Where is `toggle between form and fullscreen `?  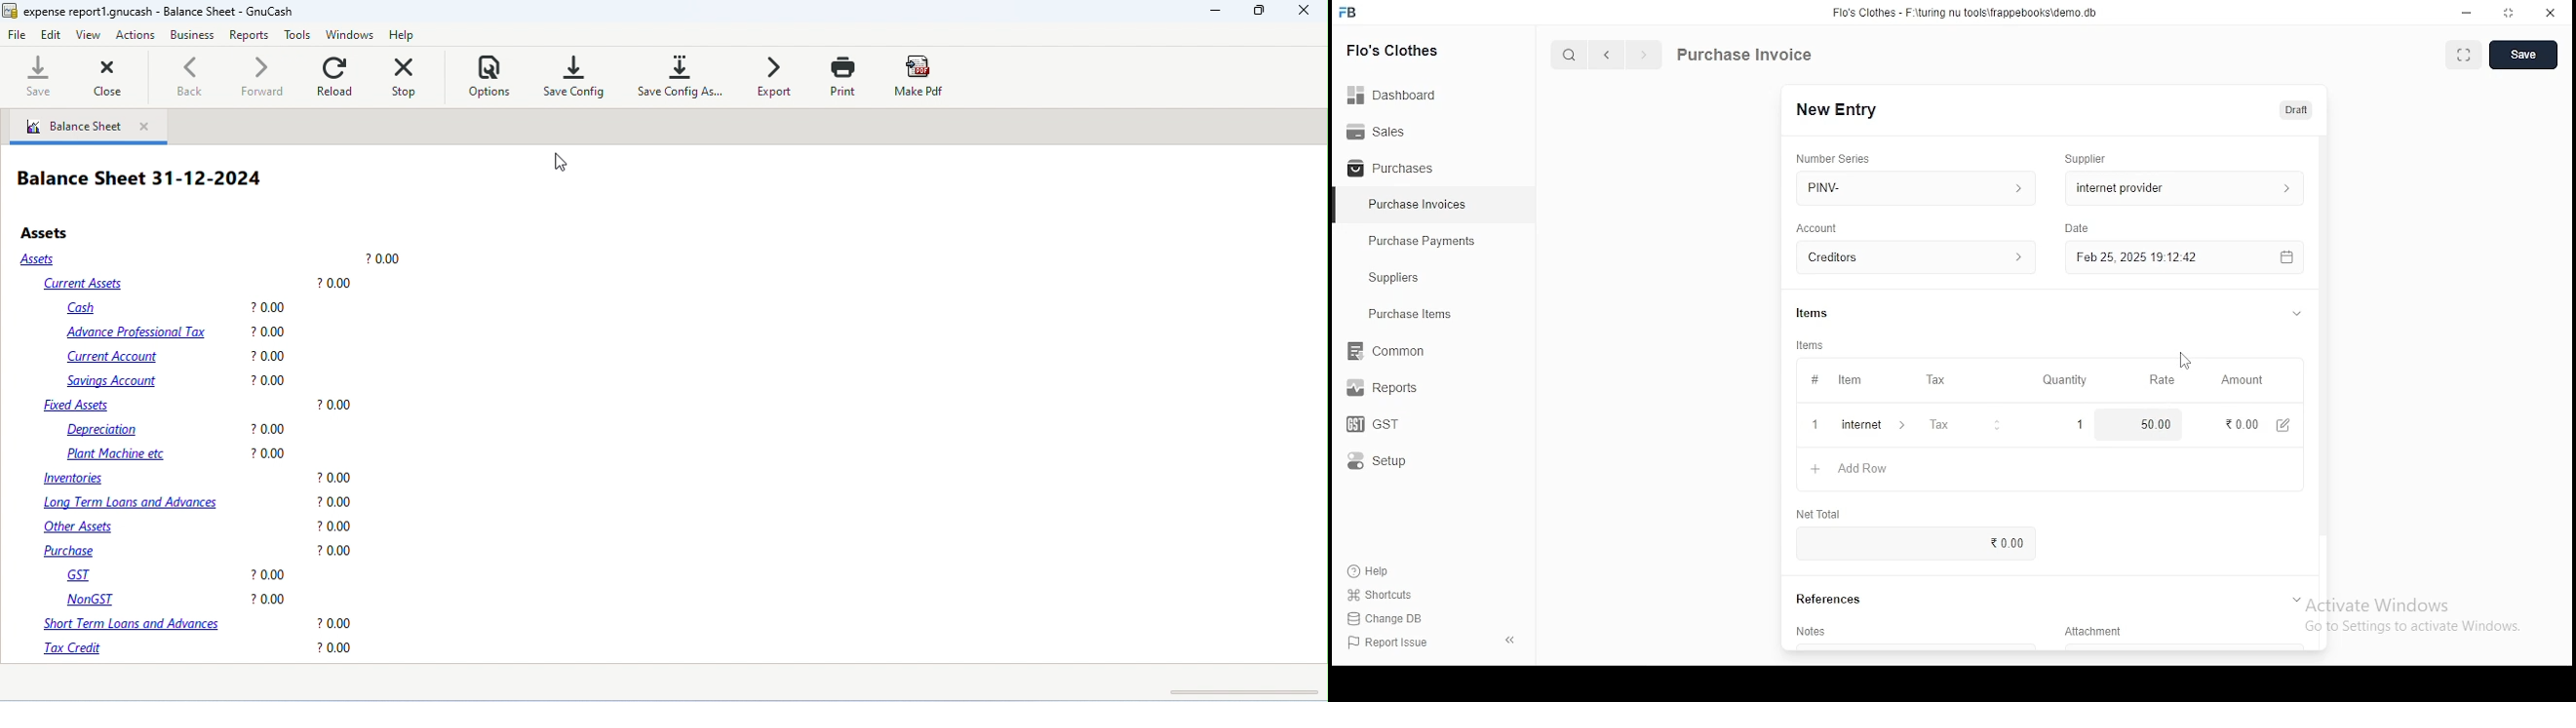
toggle between form and fullscreen  is located at coordinates (2465, 57).